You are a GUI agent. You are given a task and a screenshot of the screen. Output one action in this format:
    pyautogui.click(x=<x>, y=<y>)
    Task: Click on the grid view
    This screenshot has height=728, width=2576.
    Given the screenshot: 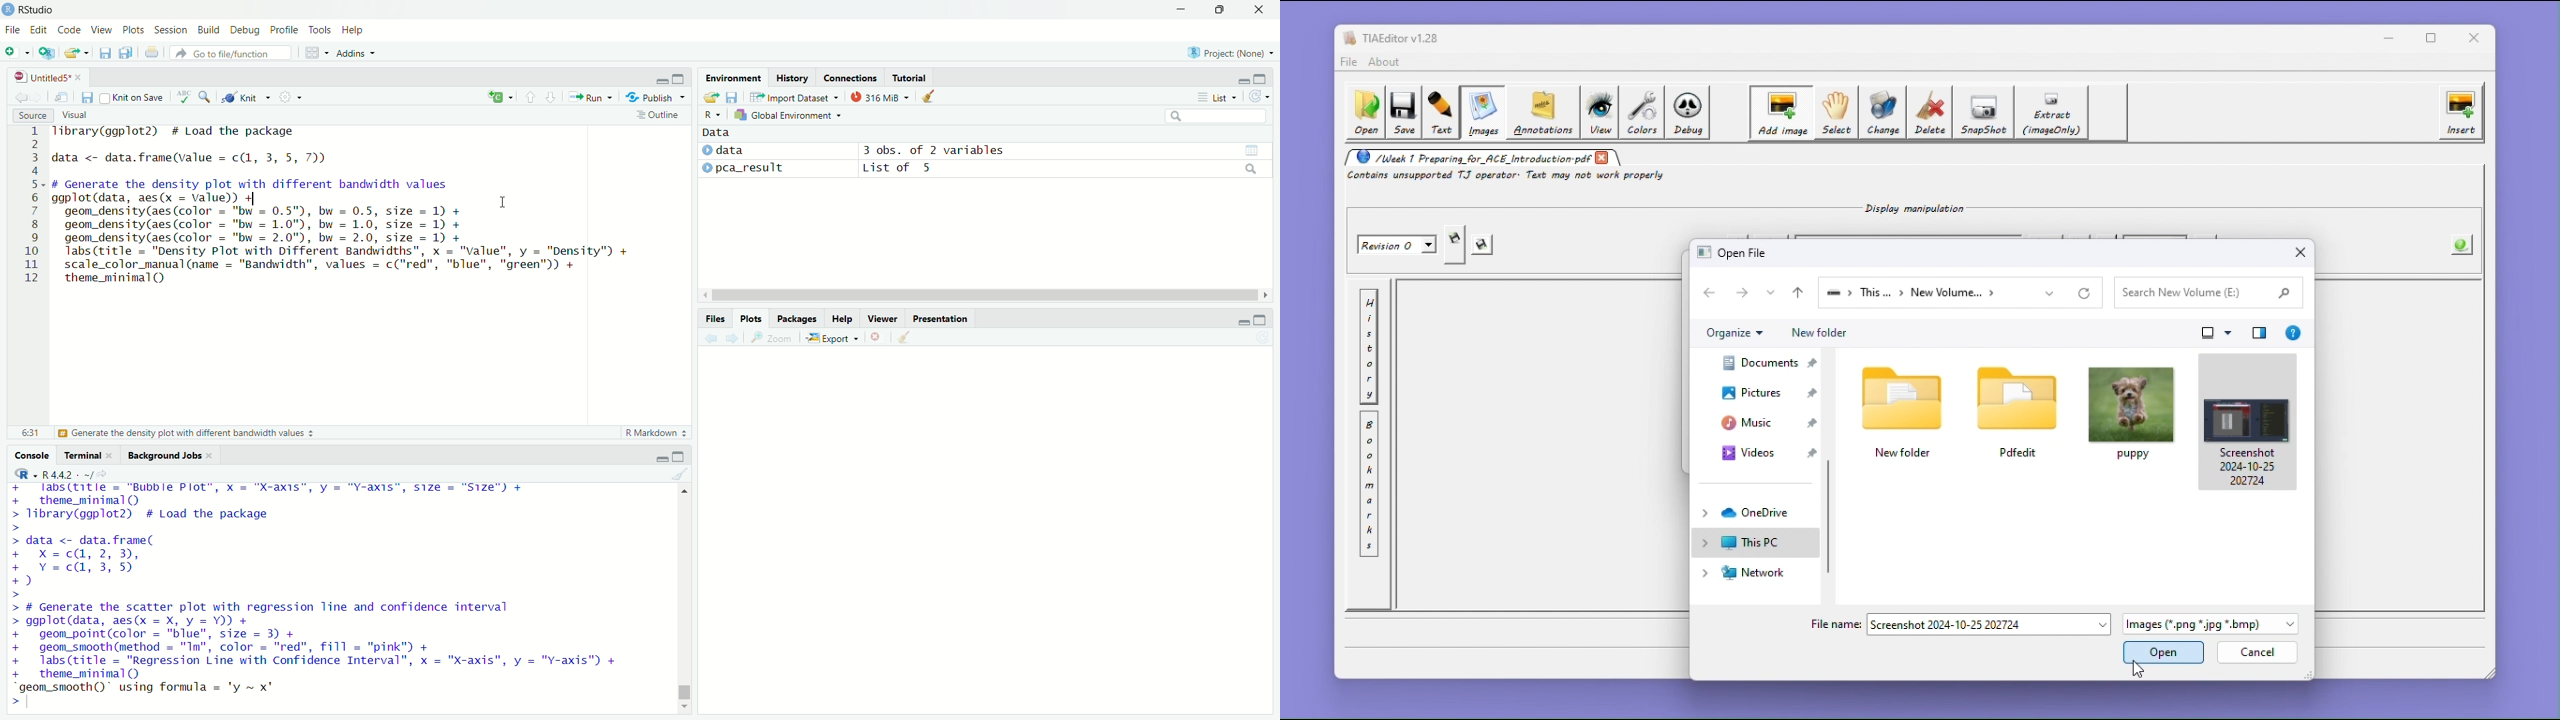 What is the action you would take?
    pyautogui.click(x=1252, y=151)
    